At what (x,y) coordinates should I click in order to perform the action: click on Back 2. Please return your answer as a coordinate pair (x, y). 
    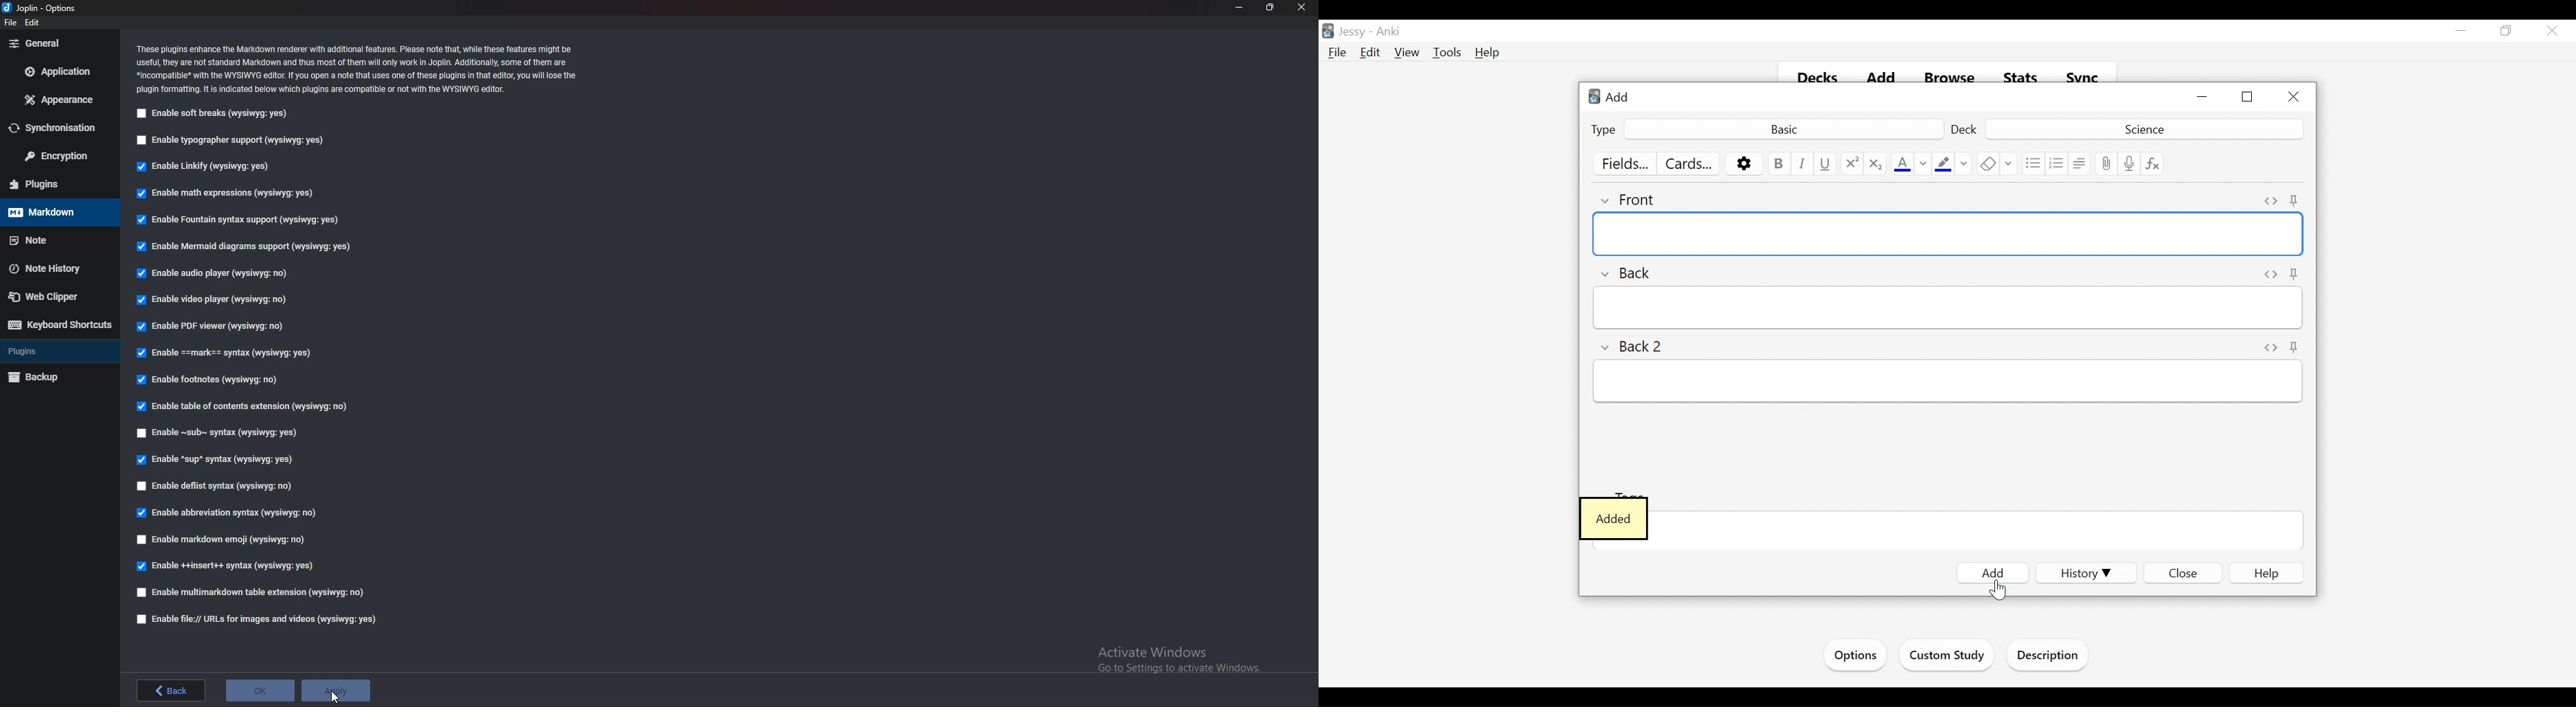
    Looking at the image, I should click on (1635, 344).